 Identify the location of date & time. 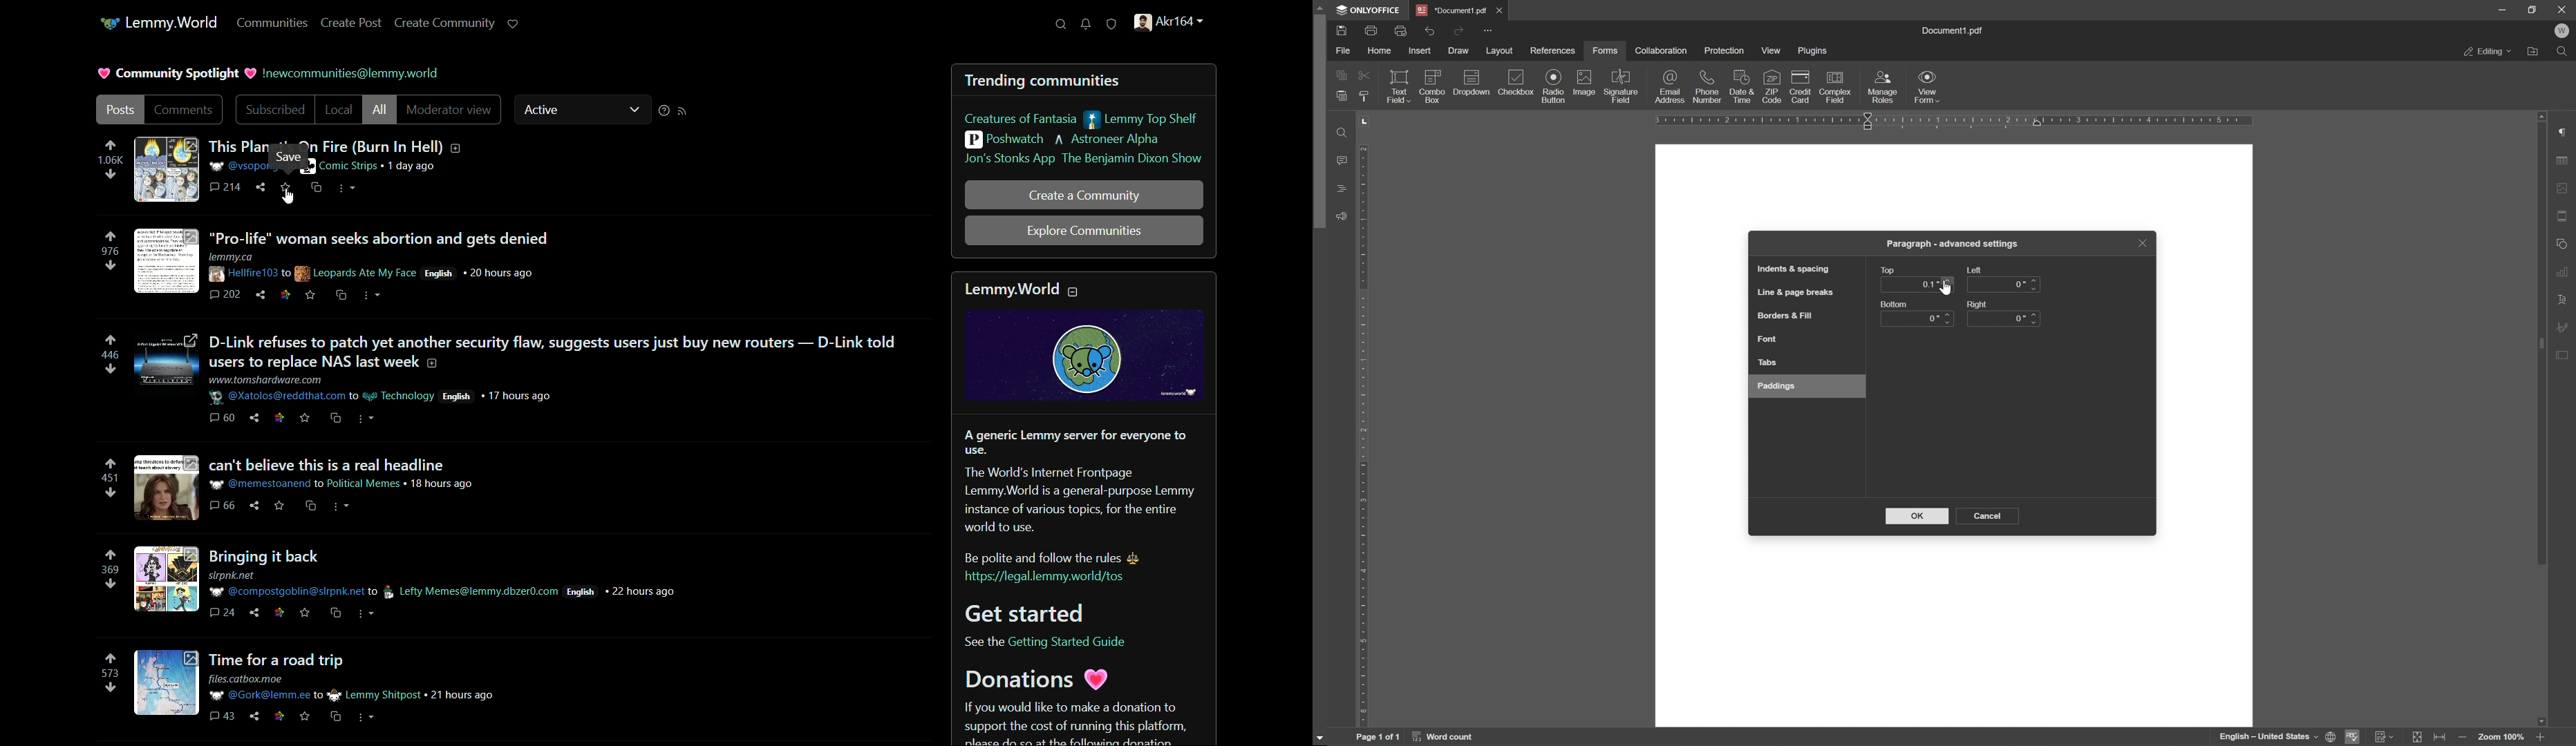
(1741, 85).